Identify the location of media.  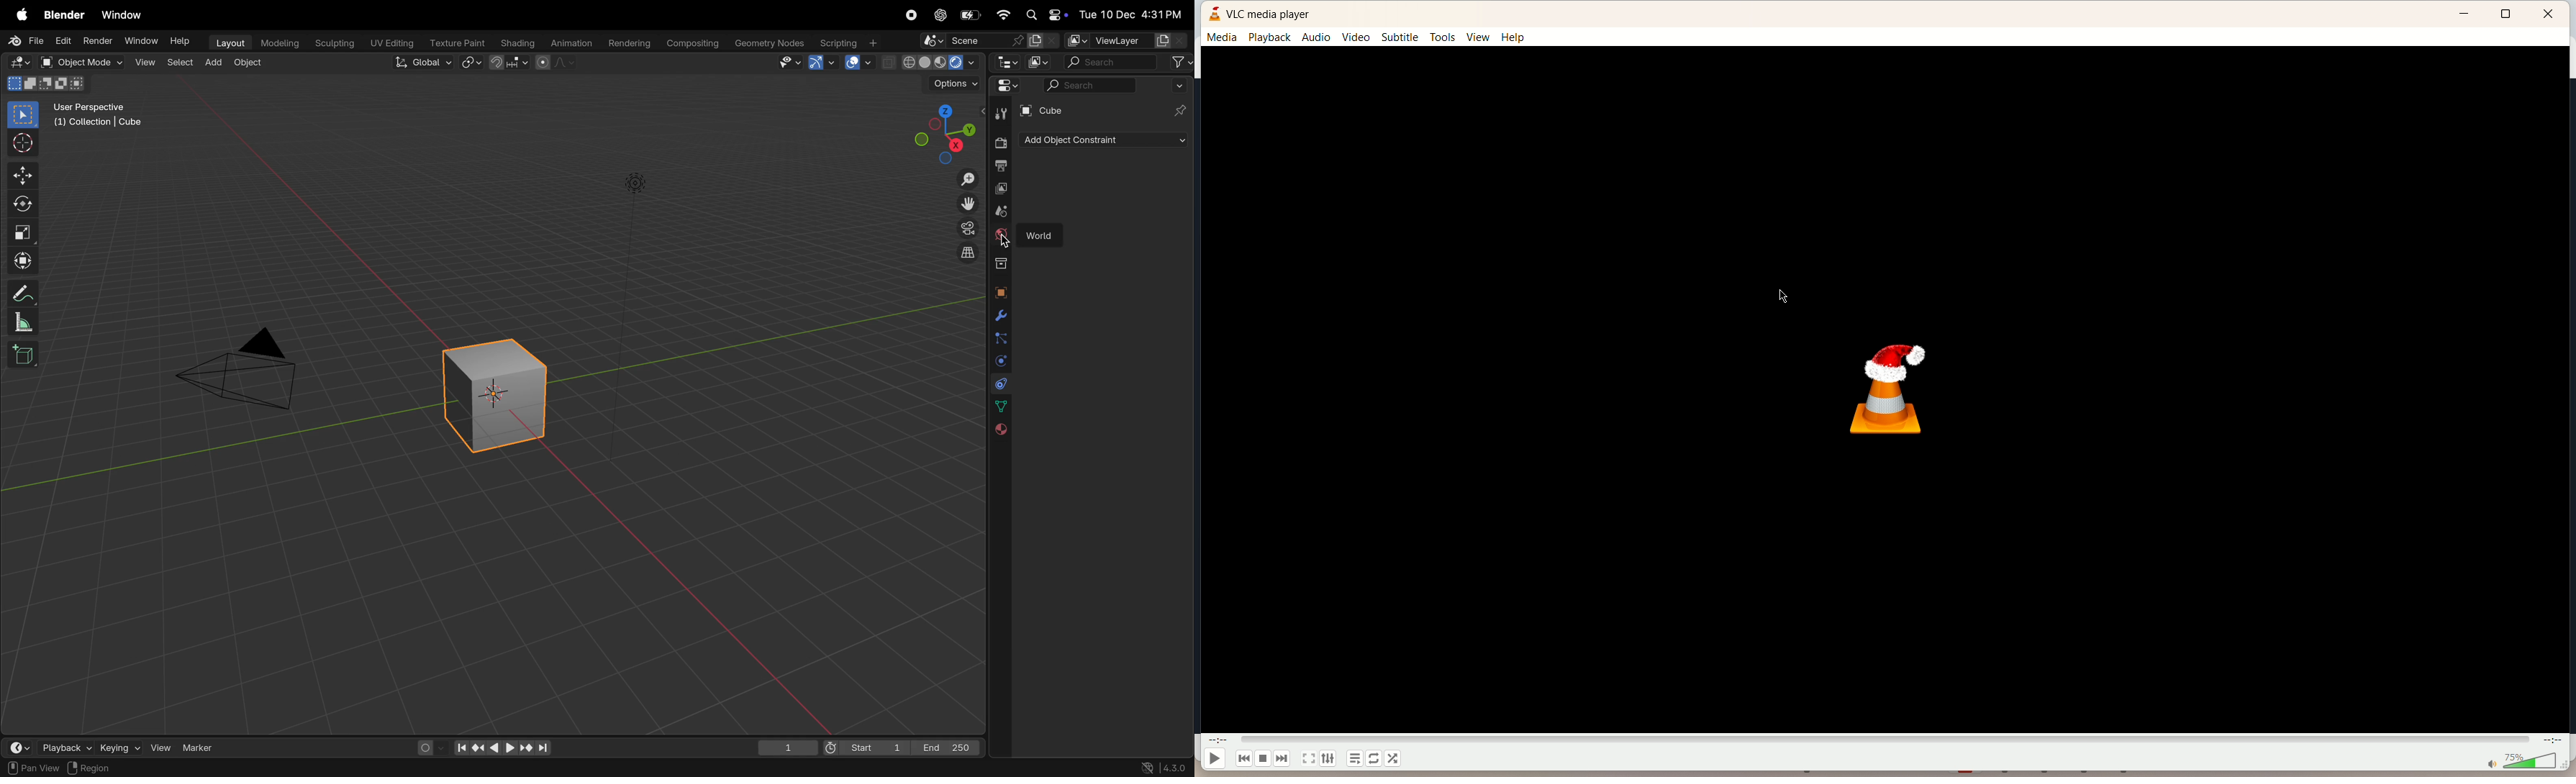
(1223, 37).